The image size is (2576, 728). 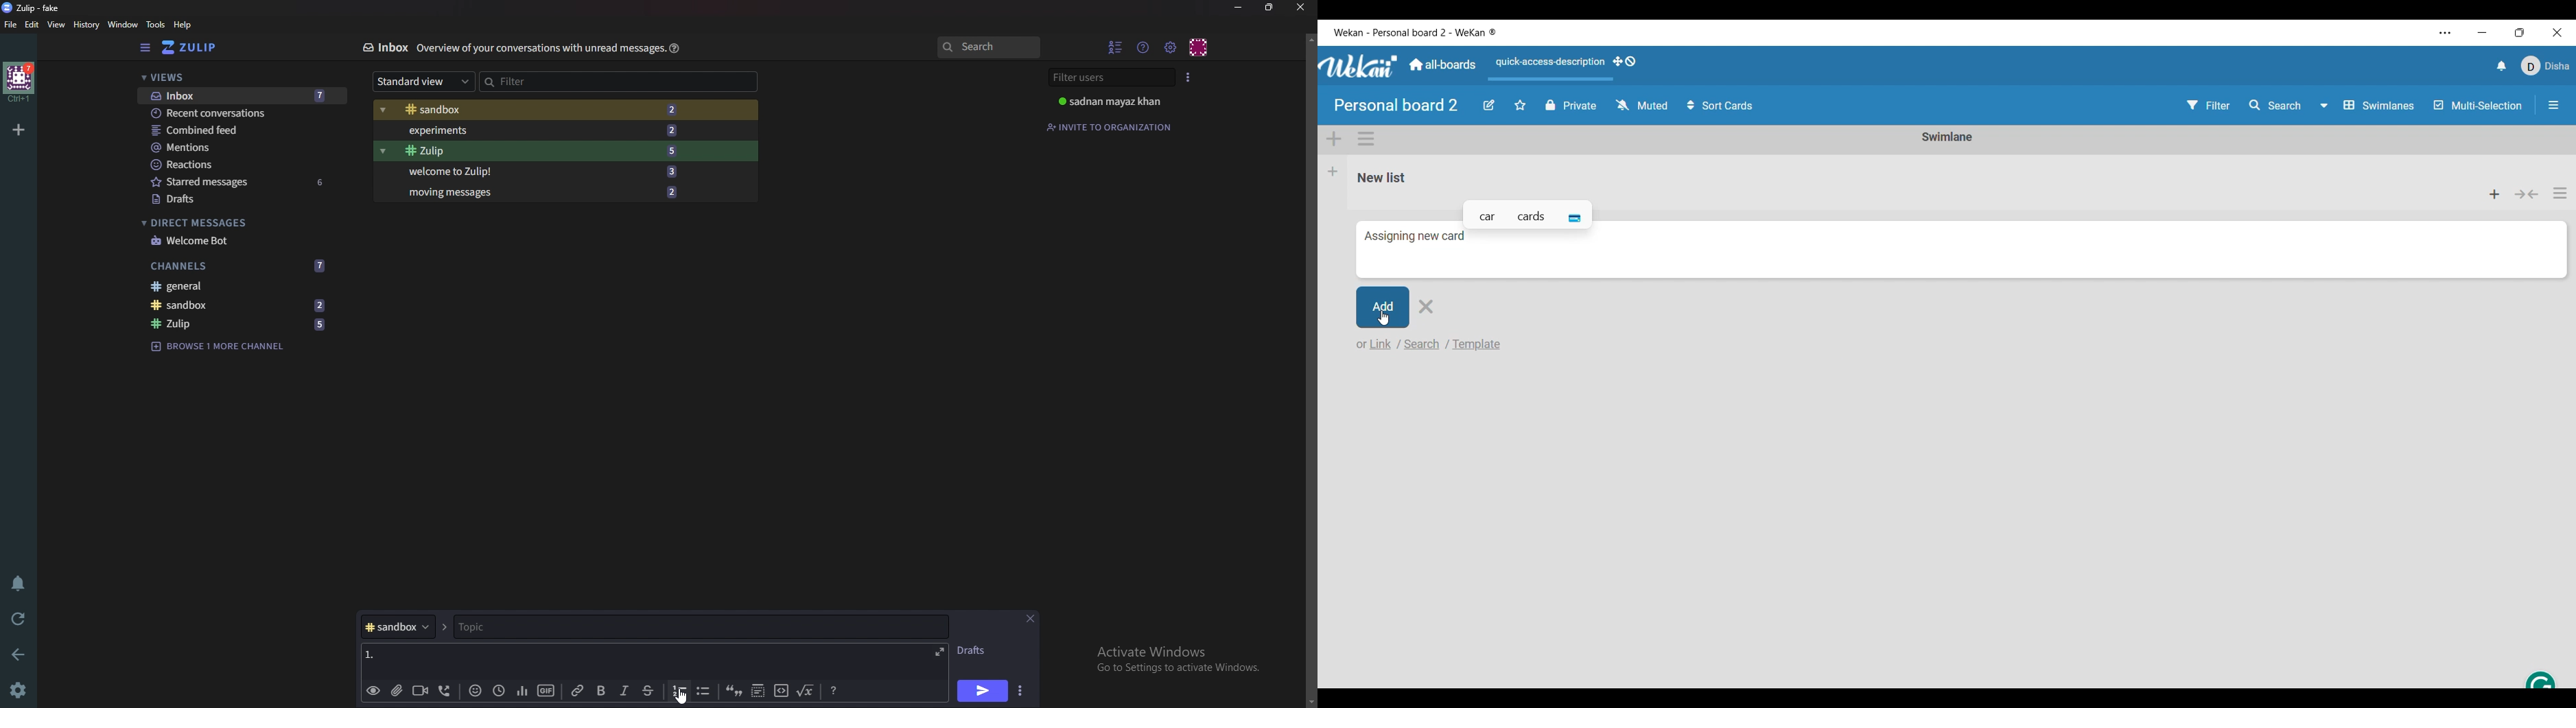 I want to click on Channels, so click(x=241, y=264).